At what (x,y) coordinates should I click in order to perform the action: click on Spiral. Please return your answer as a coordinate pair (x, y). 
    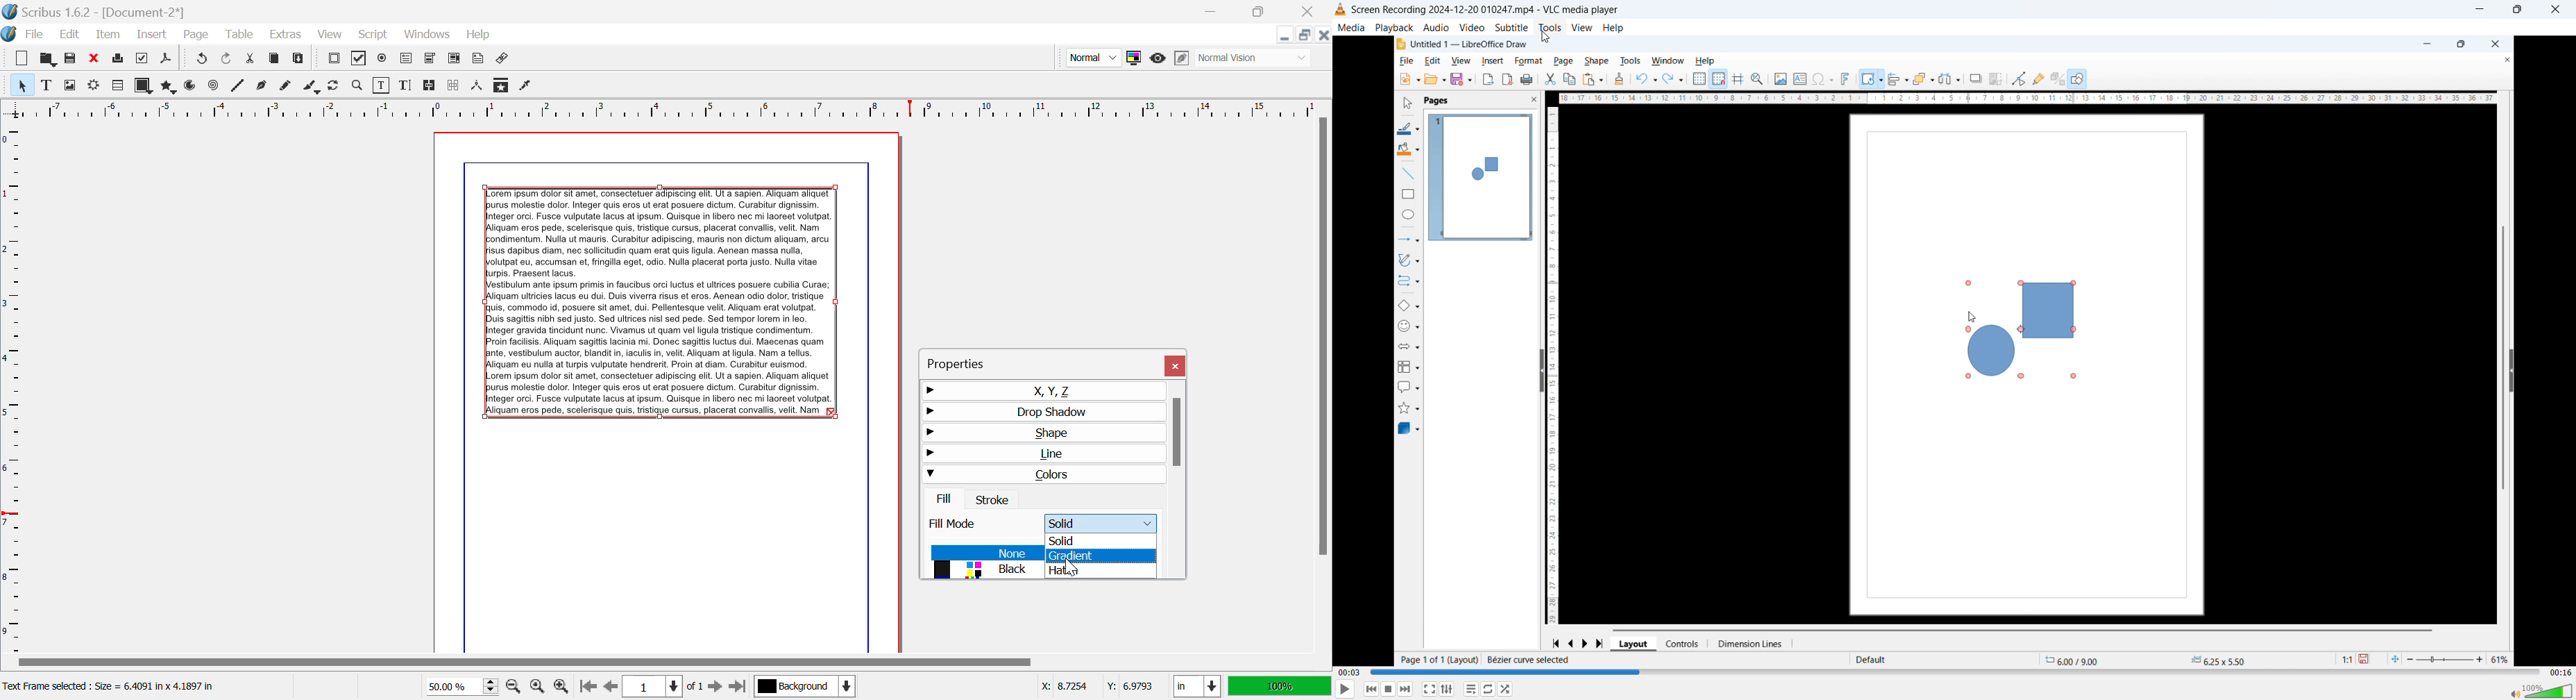
    Looking at the image, I should click on (213, 86).